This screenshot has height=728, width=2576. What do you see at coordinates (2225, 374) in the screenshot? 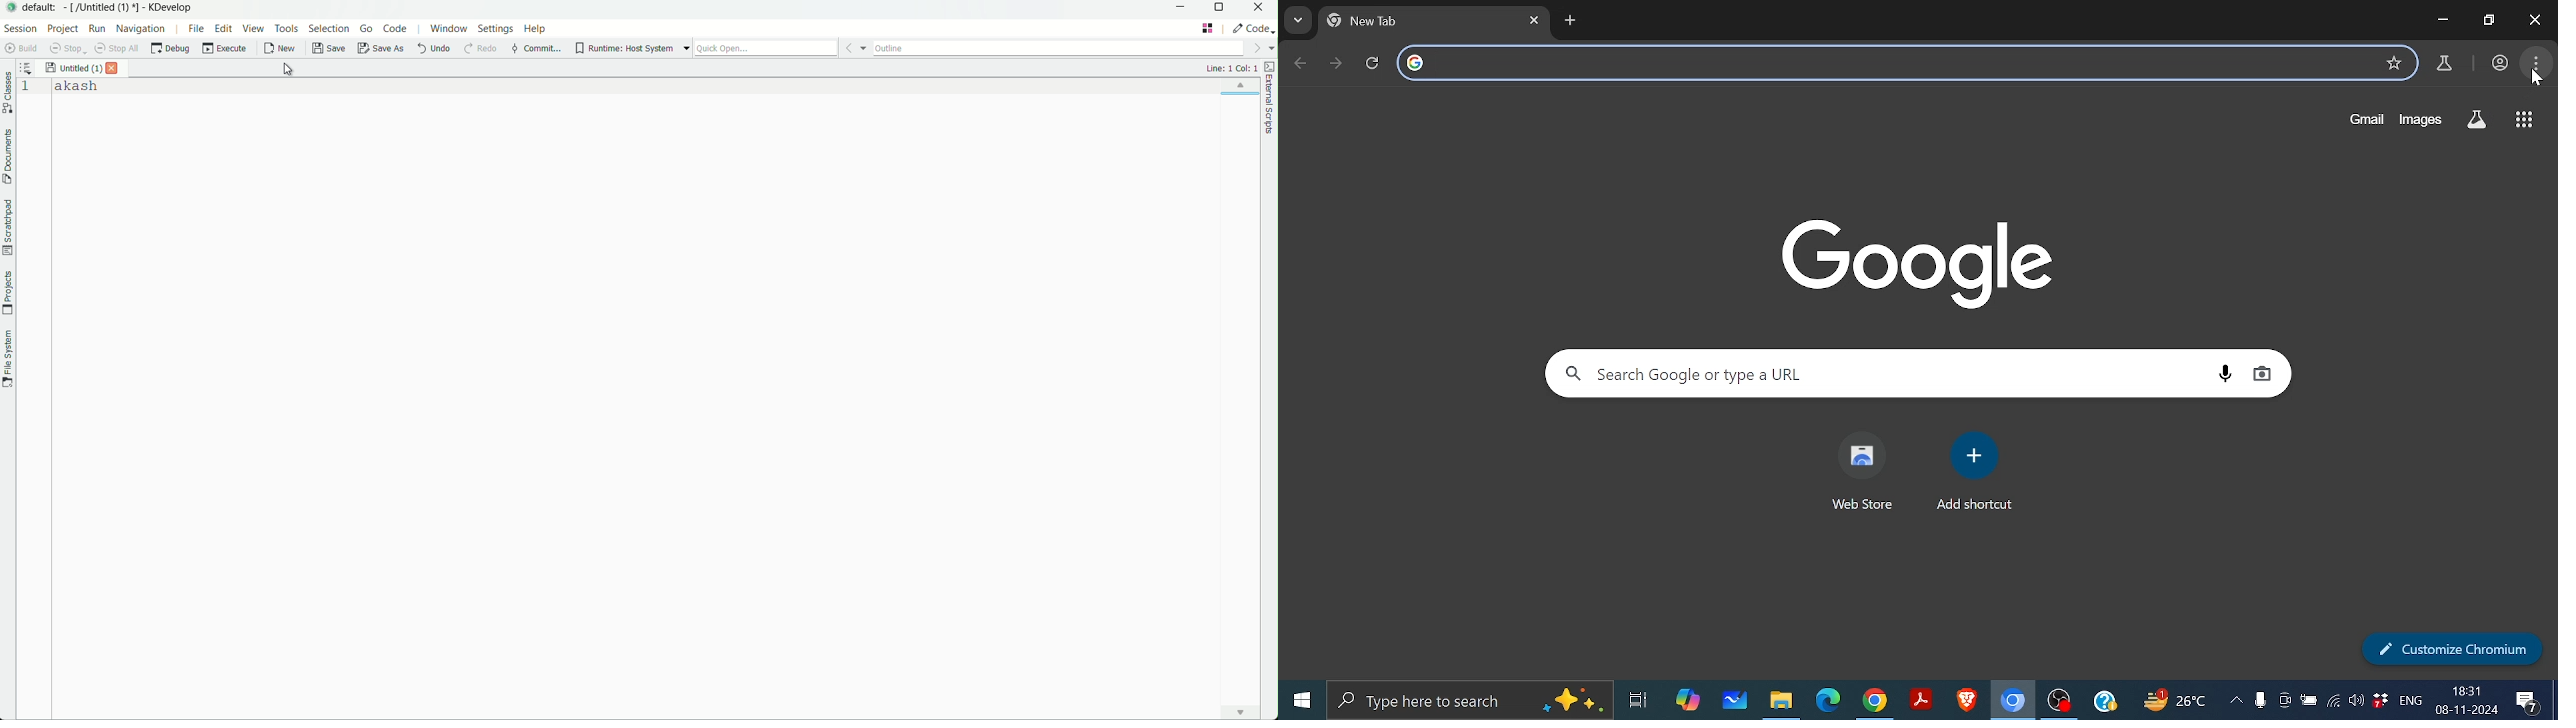
I see `Audio search` at bounding box center [2225, 374].